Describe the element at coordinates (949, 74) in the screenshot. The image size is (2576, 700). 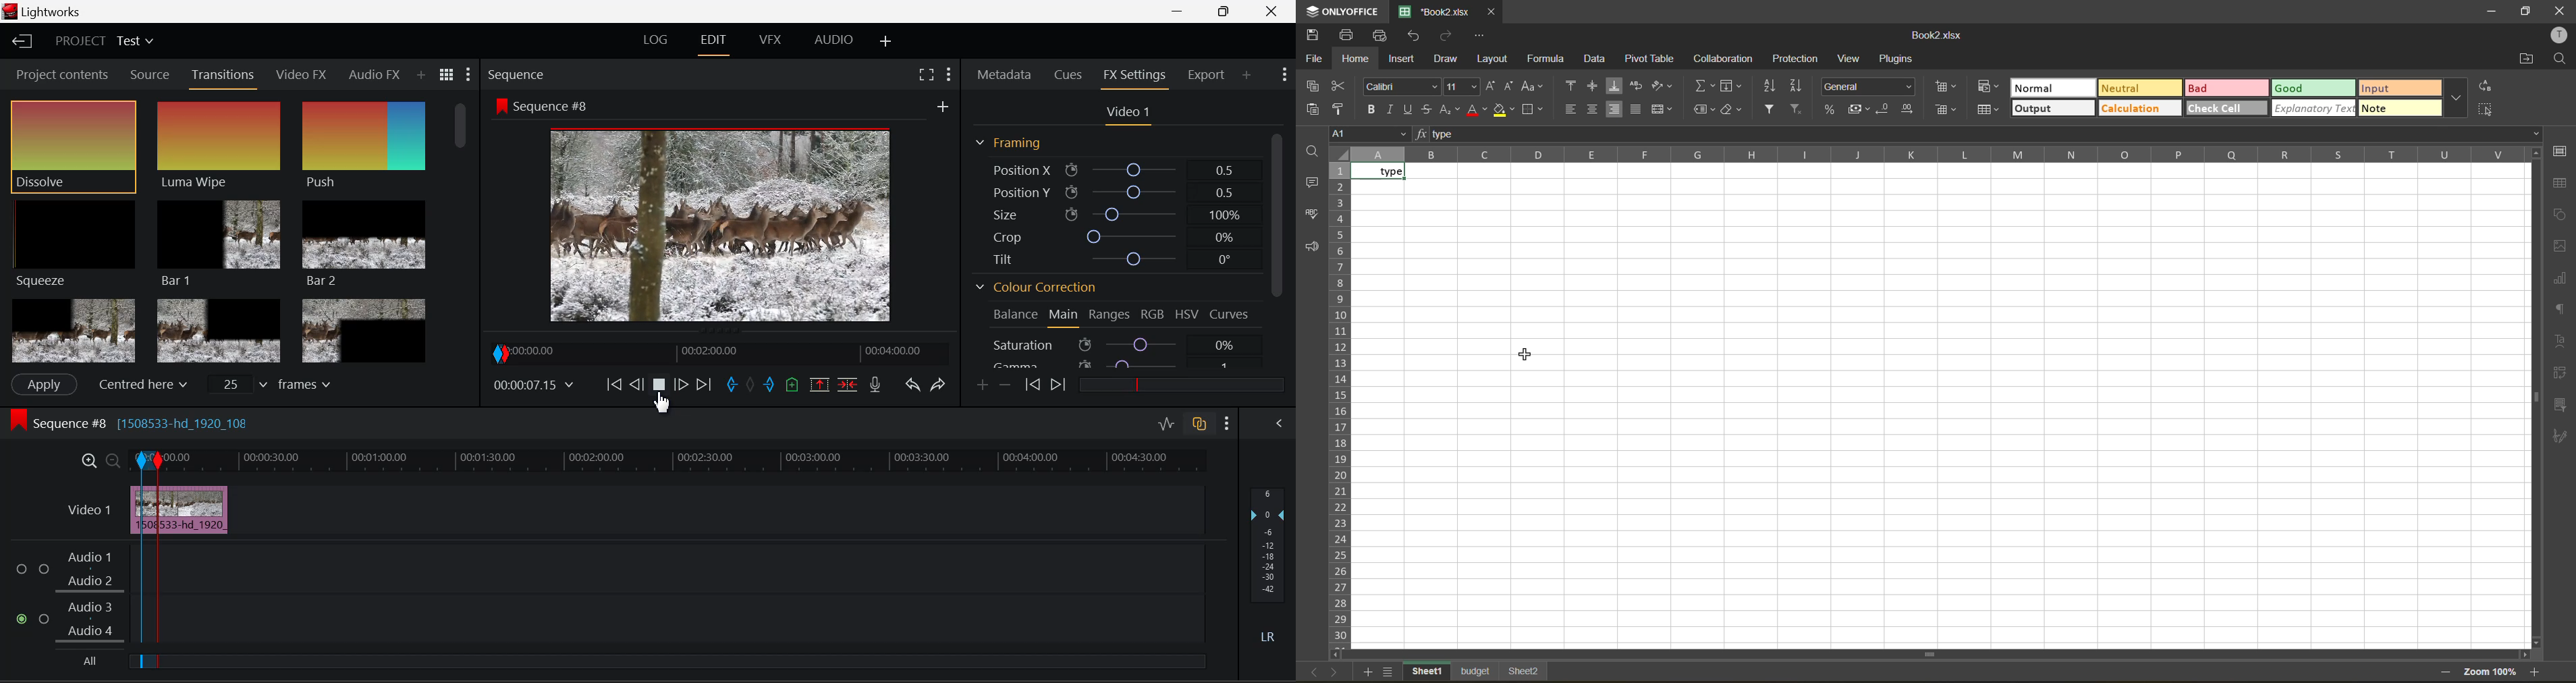
I see `Show Settings` at that location.